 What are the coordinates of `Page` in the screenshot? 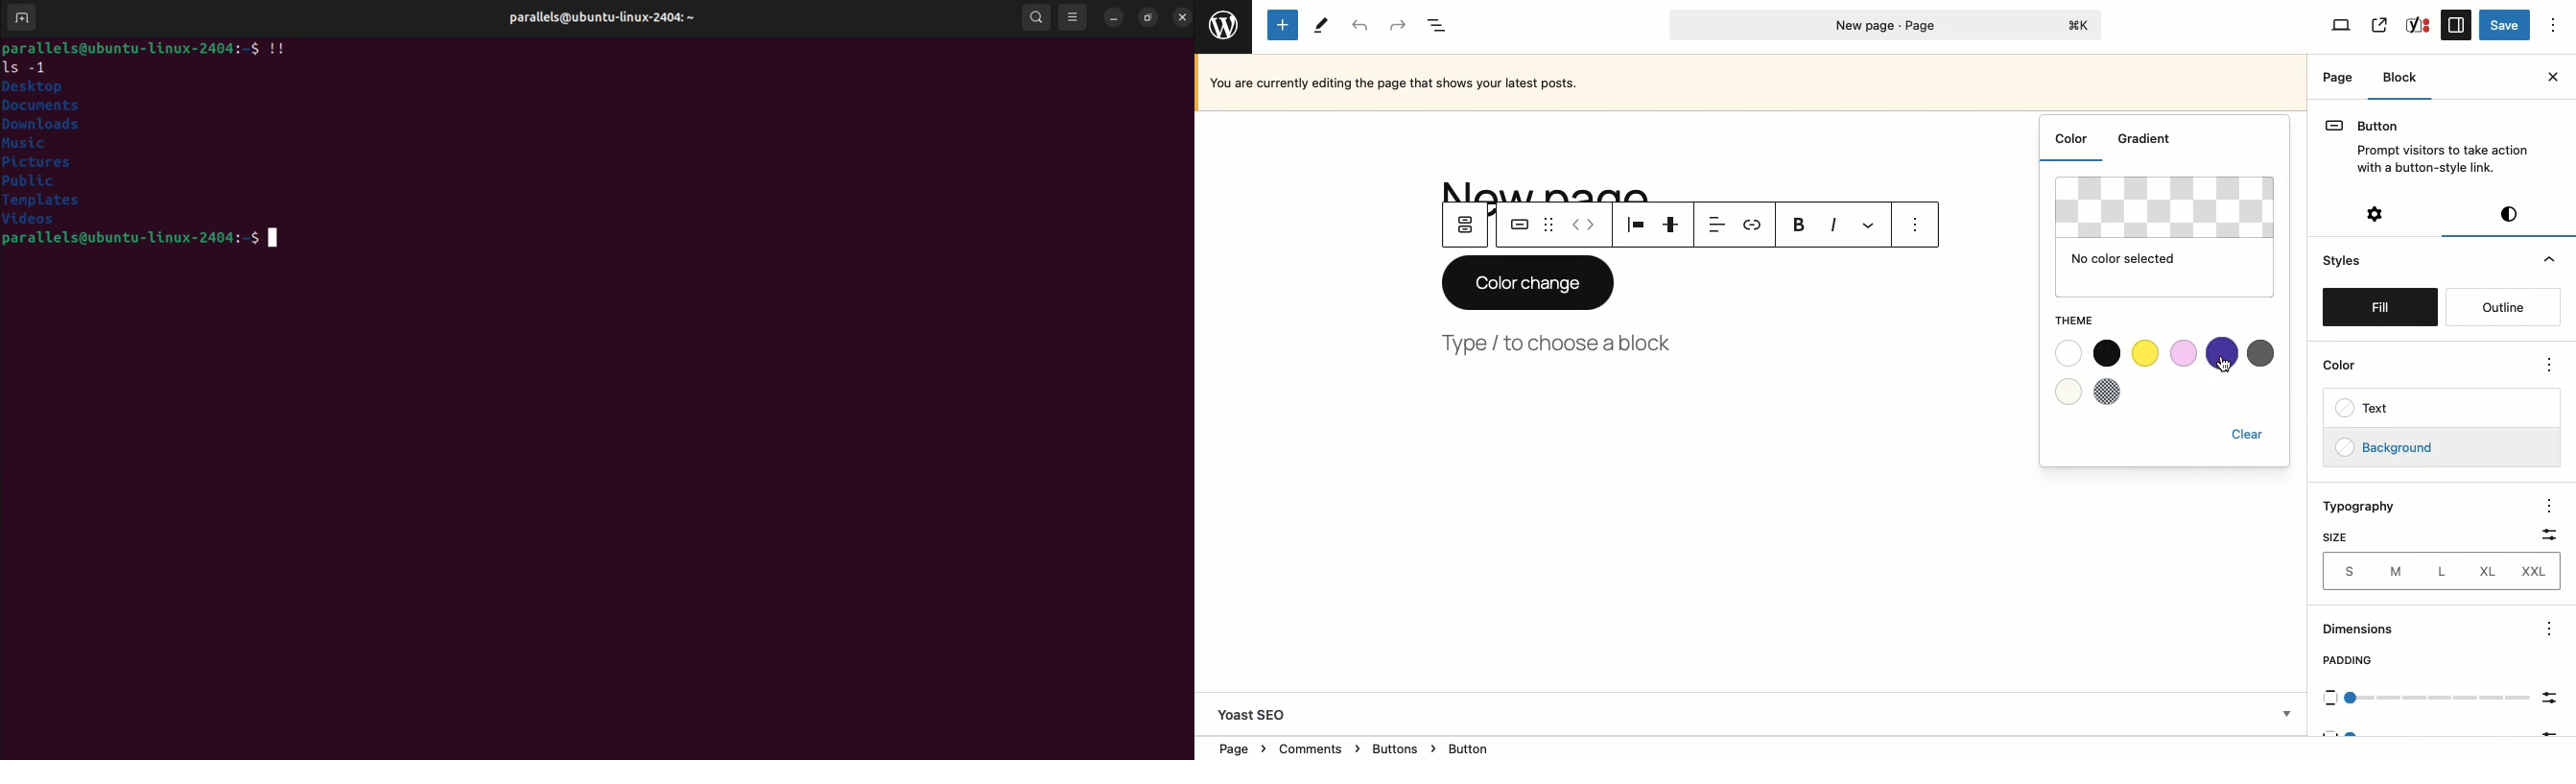 It's located at (2338, 77).